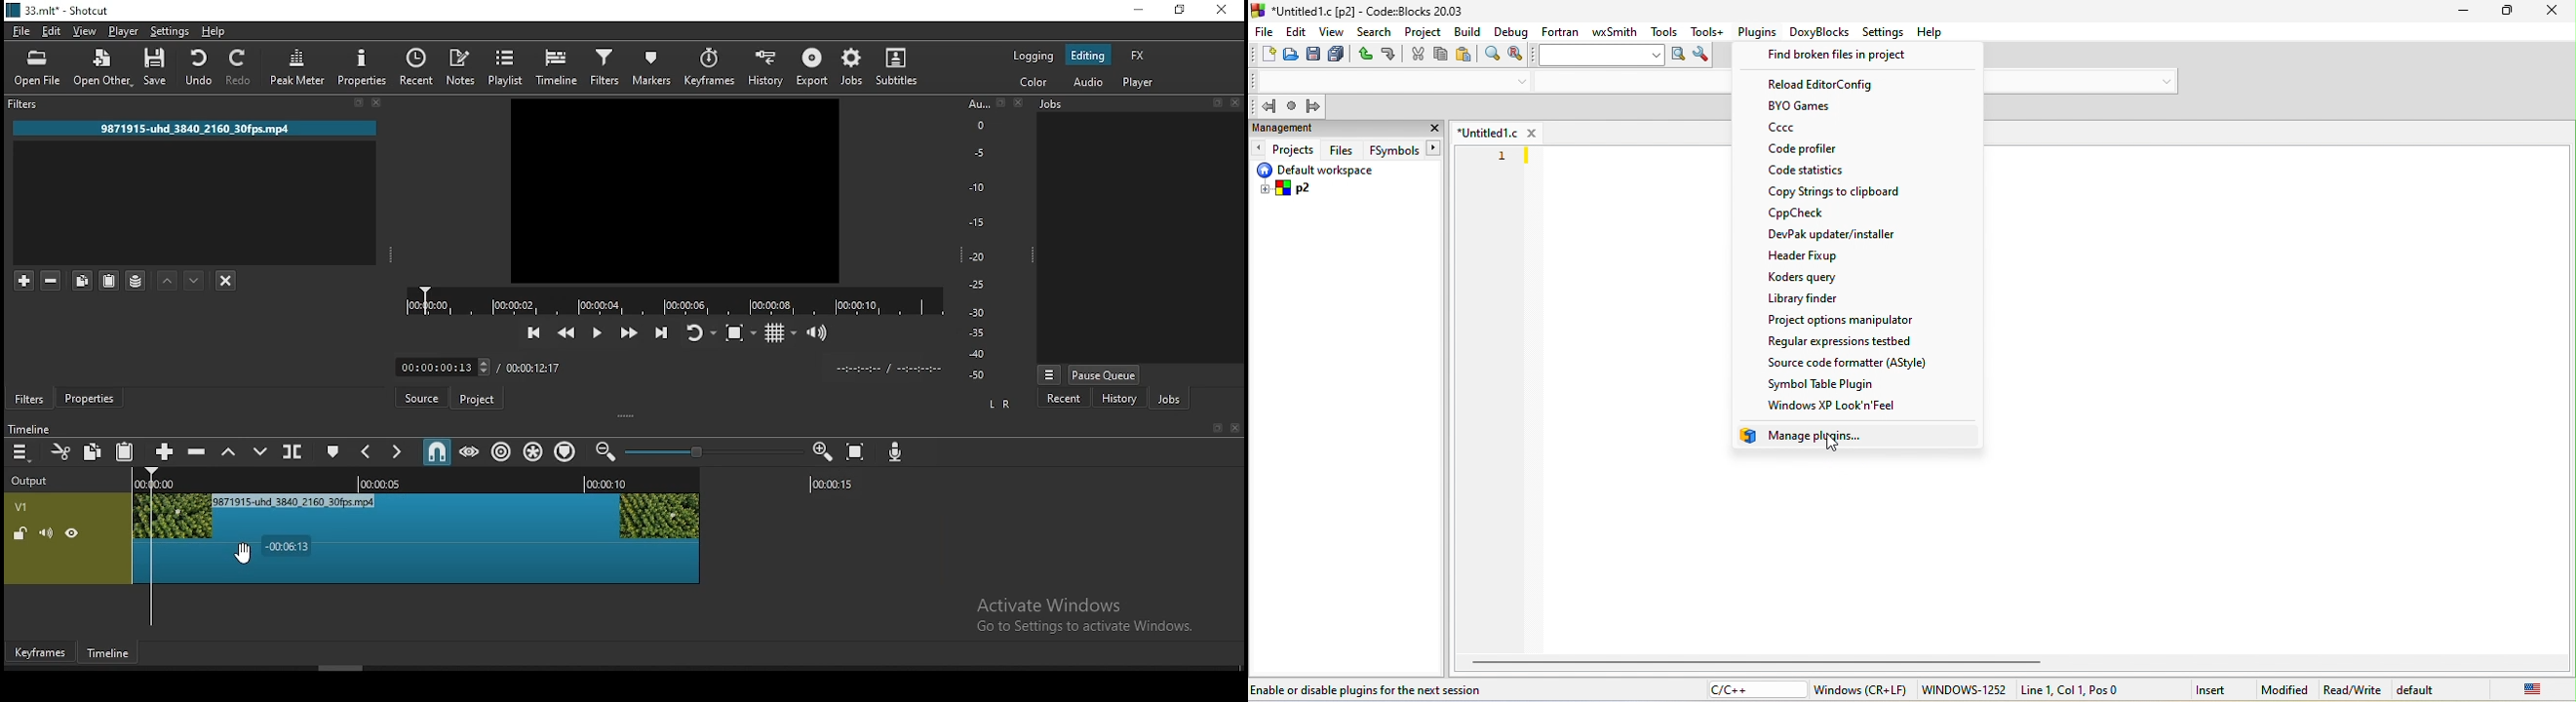  What do you see at coordinates (375, 102) in the screenshot?
I see `close` at bounding box center [375, 102].